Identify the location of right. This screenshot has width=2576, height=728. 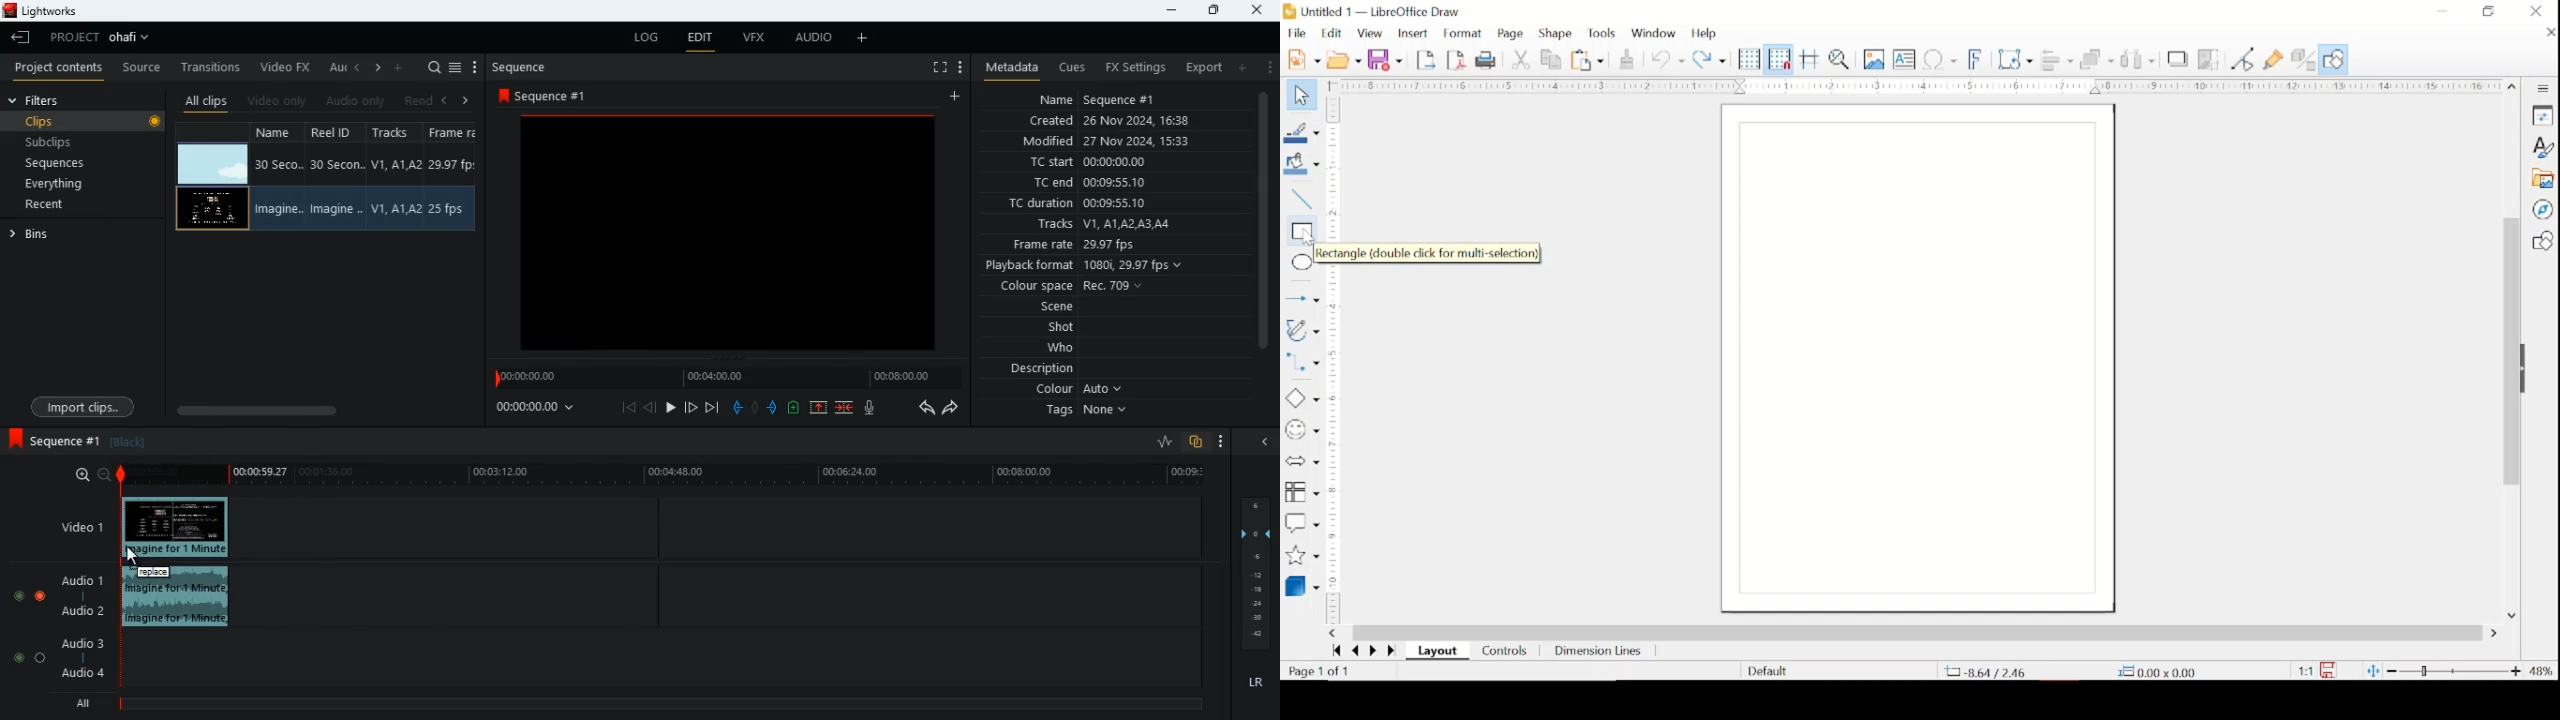
(466, 100).